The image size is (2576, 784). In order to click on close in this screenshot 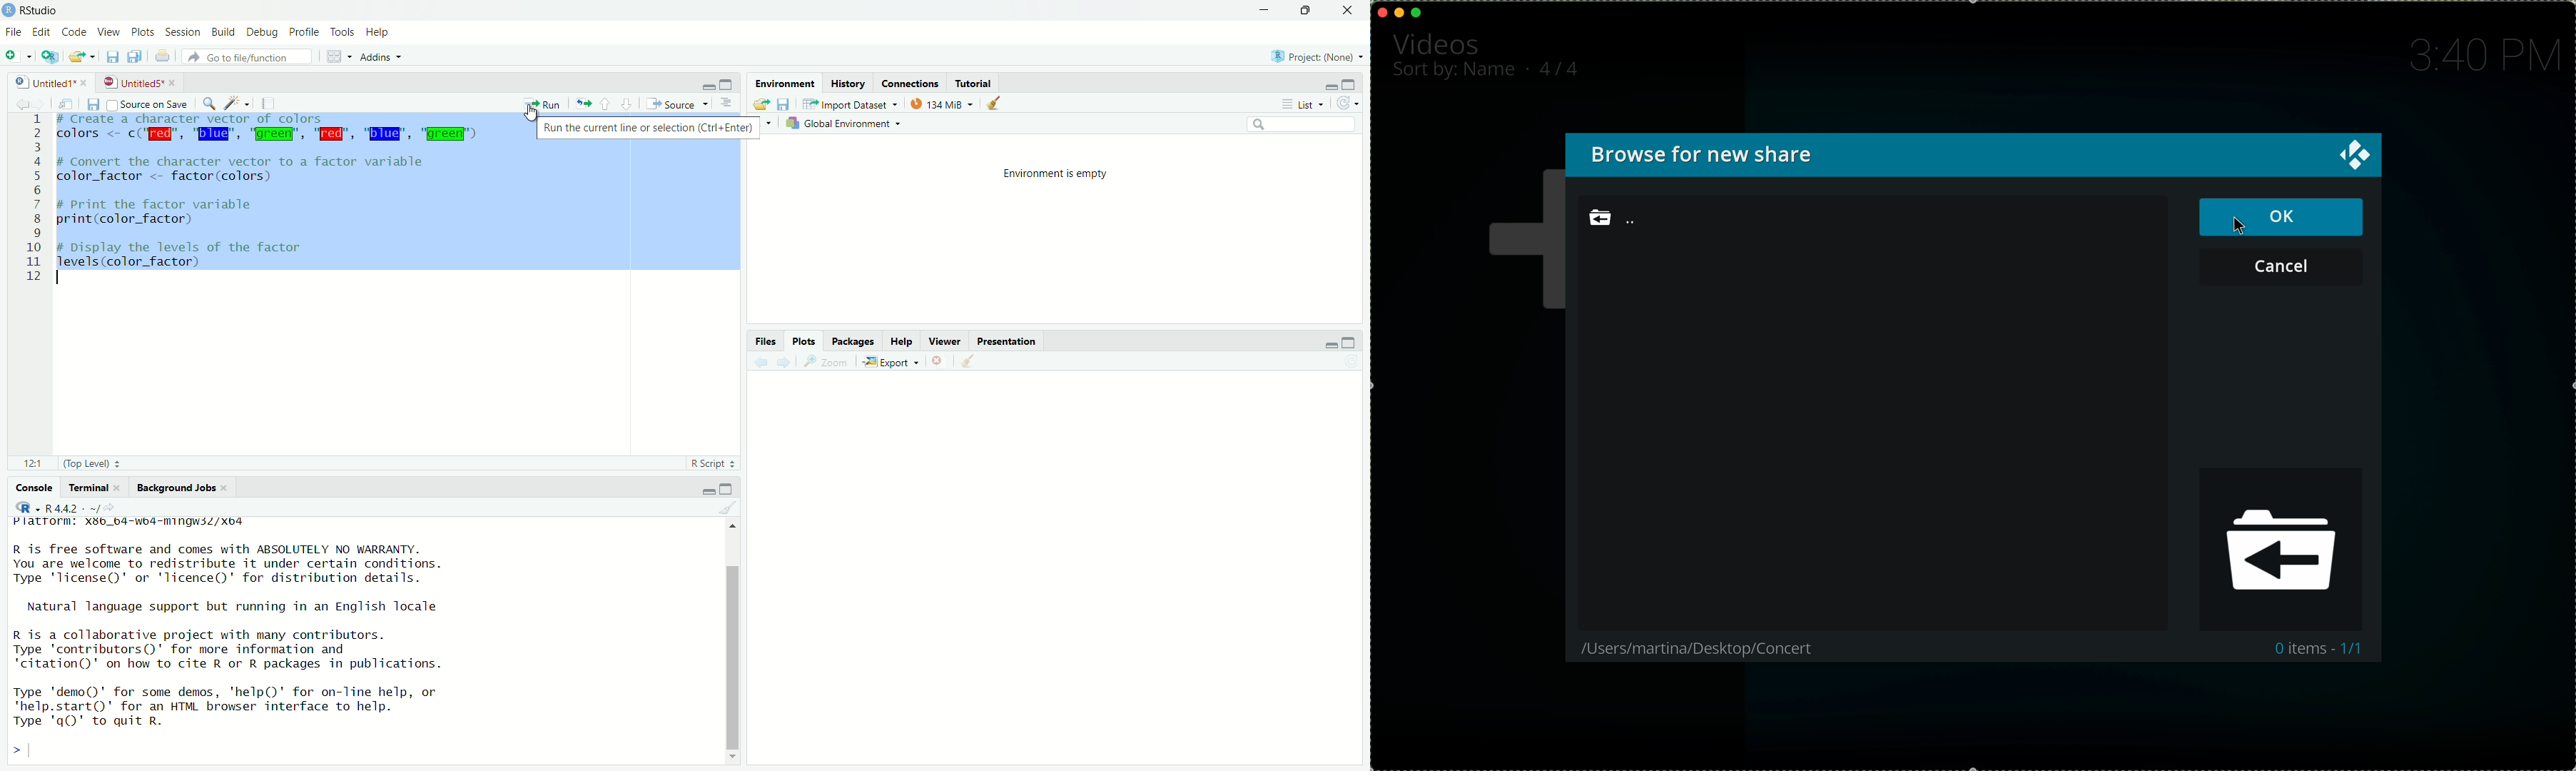, I will do `click(1350, 9)`.